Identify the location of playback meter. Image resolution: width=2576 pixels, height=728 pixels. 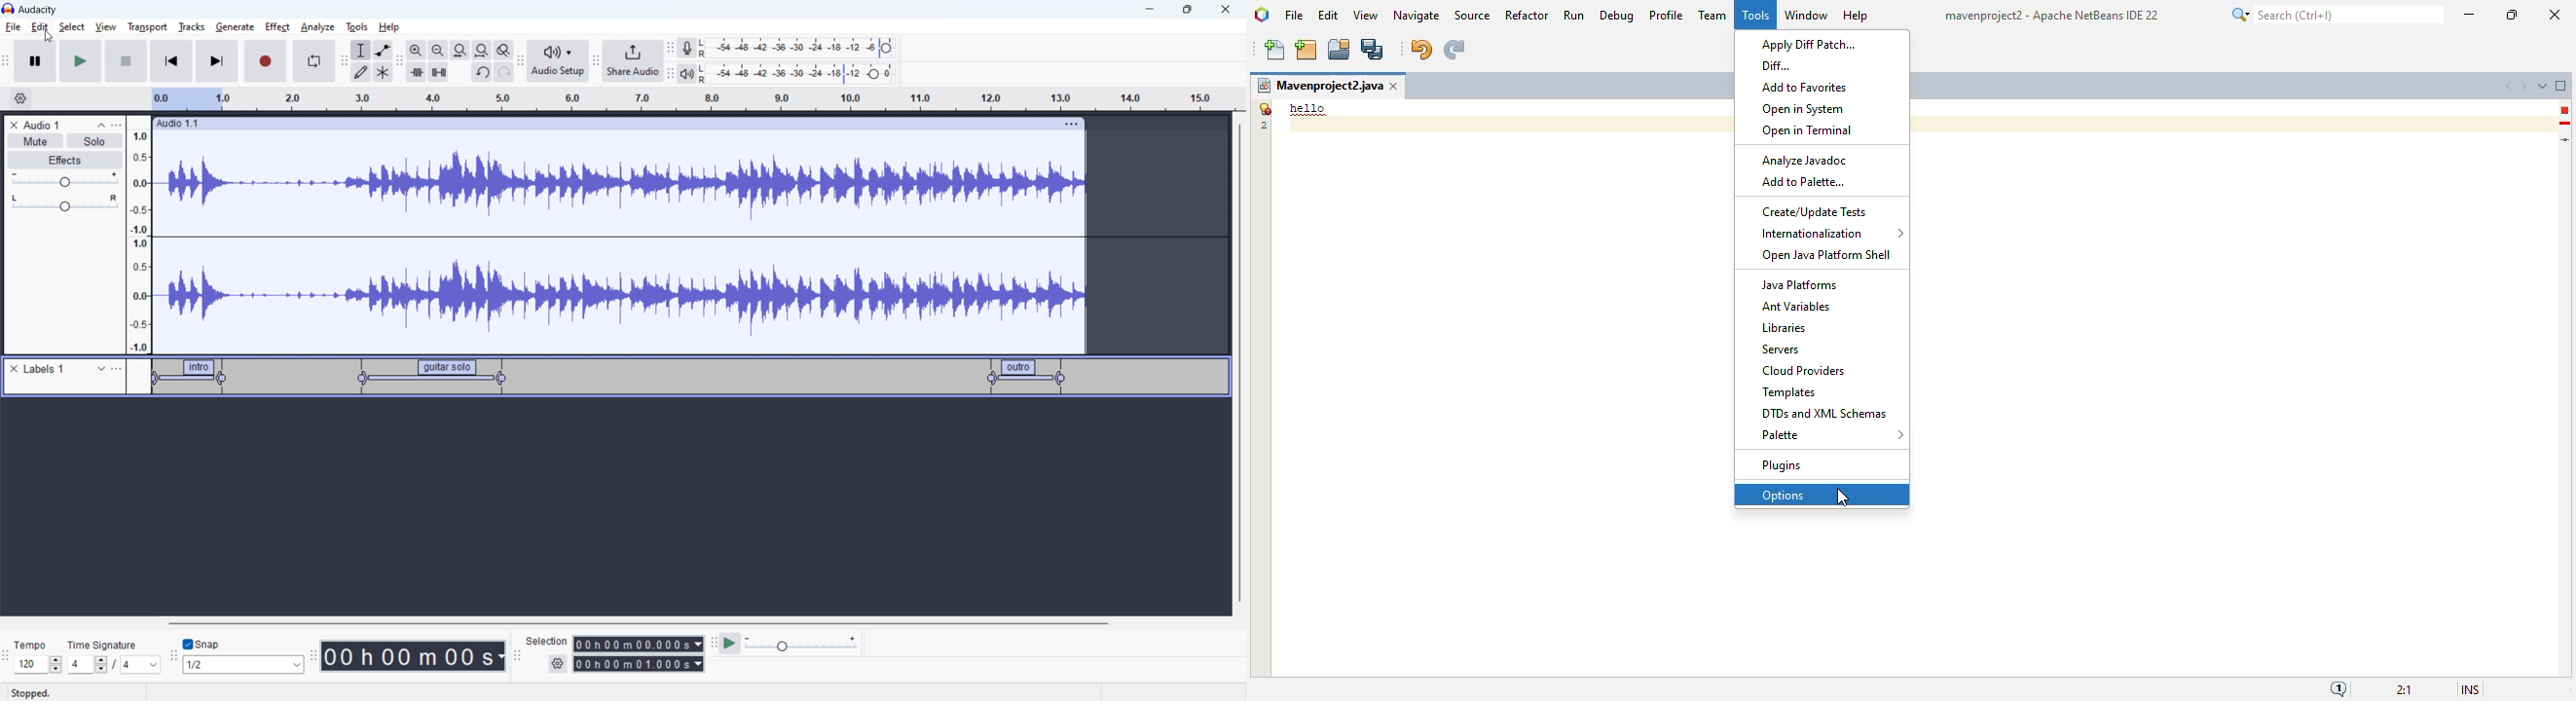
(686, 75).